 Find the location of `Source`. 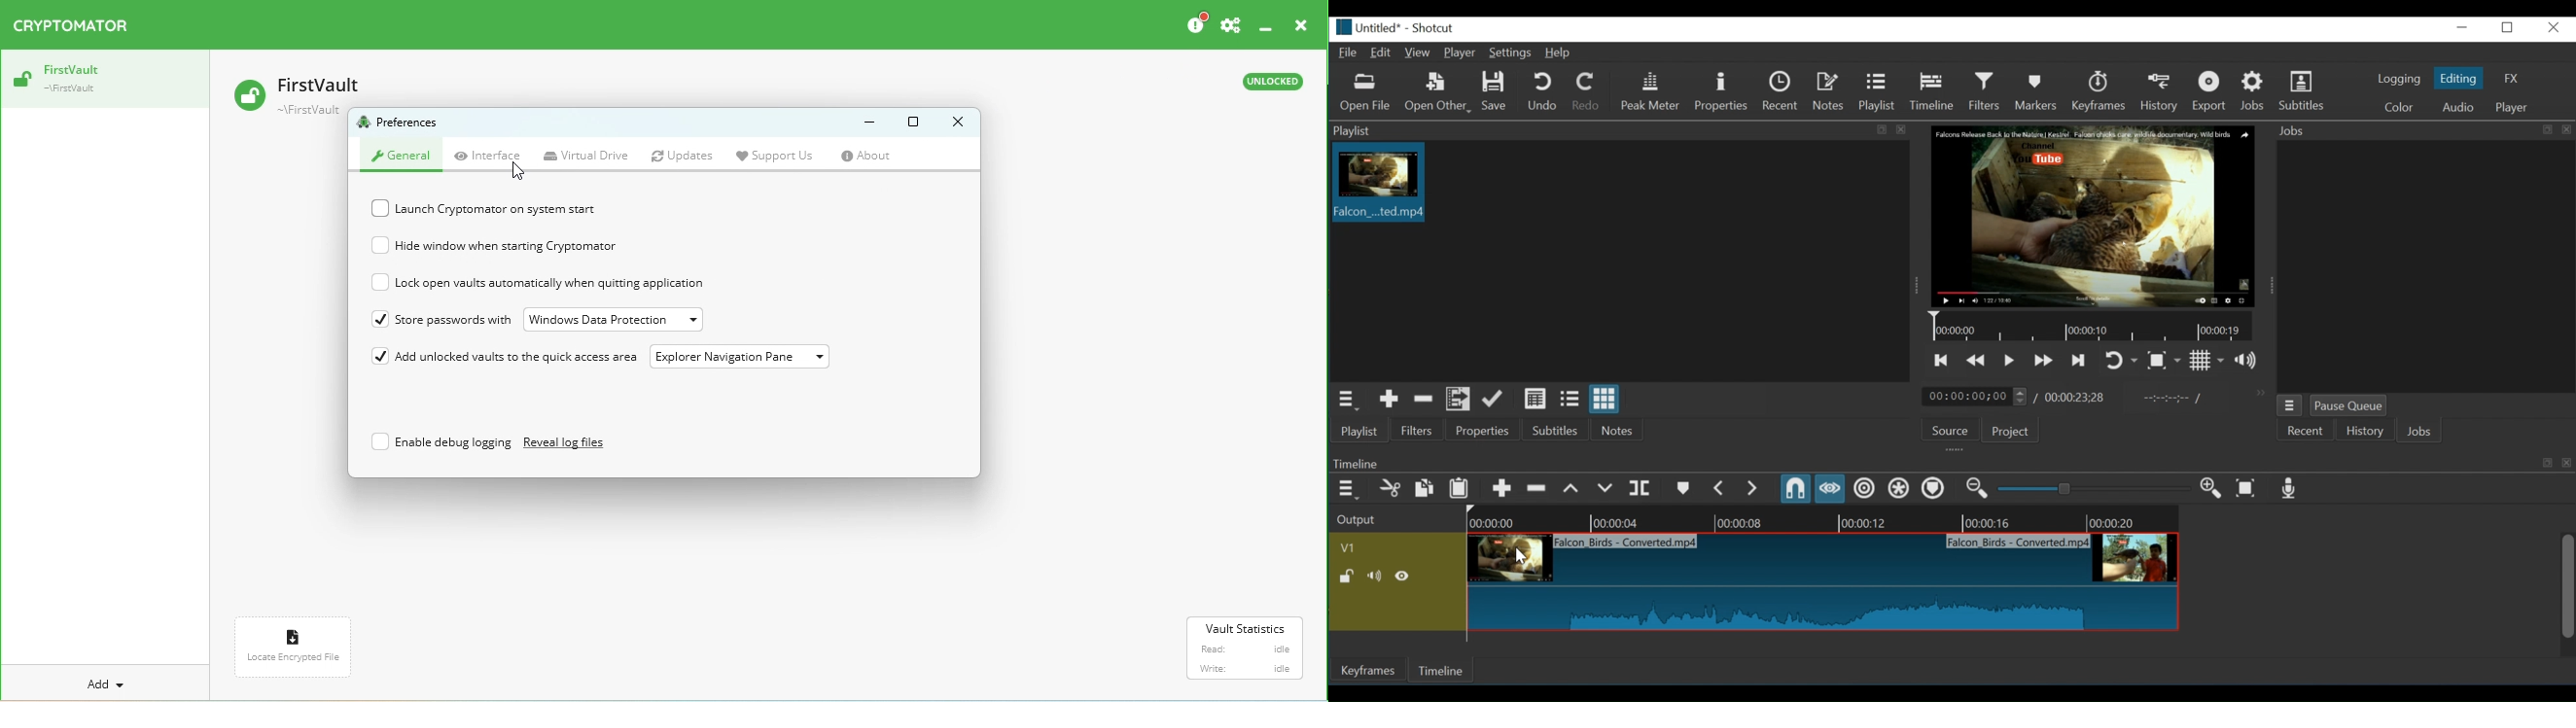

Source is located at coordinates (1951, 432).